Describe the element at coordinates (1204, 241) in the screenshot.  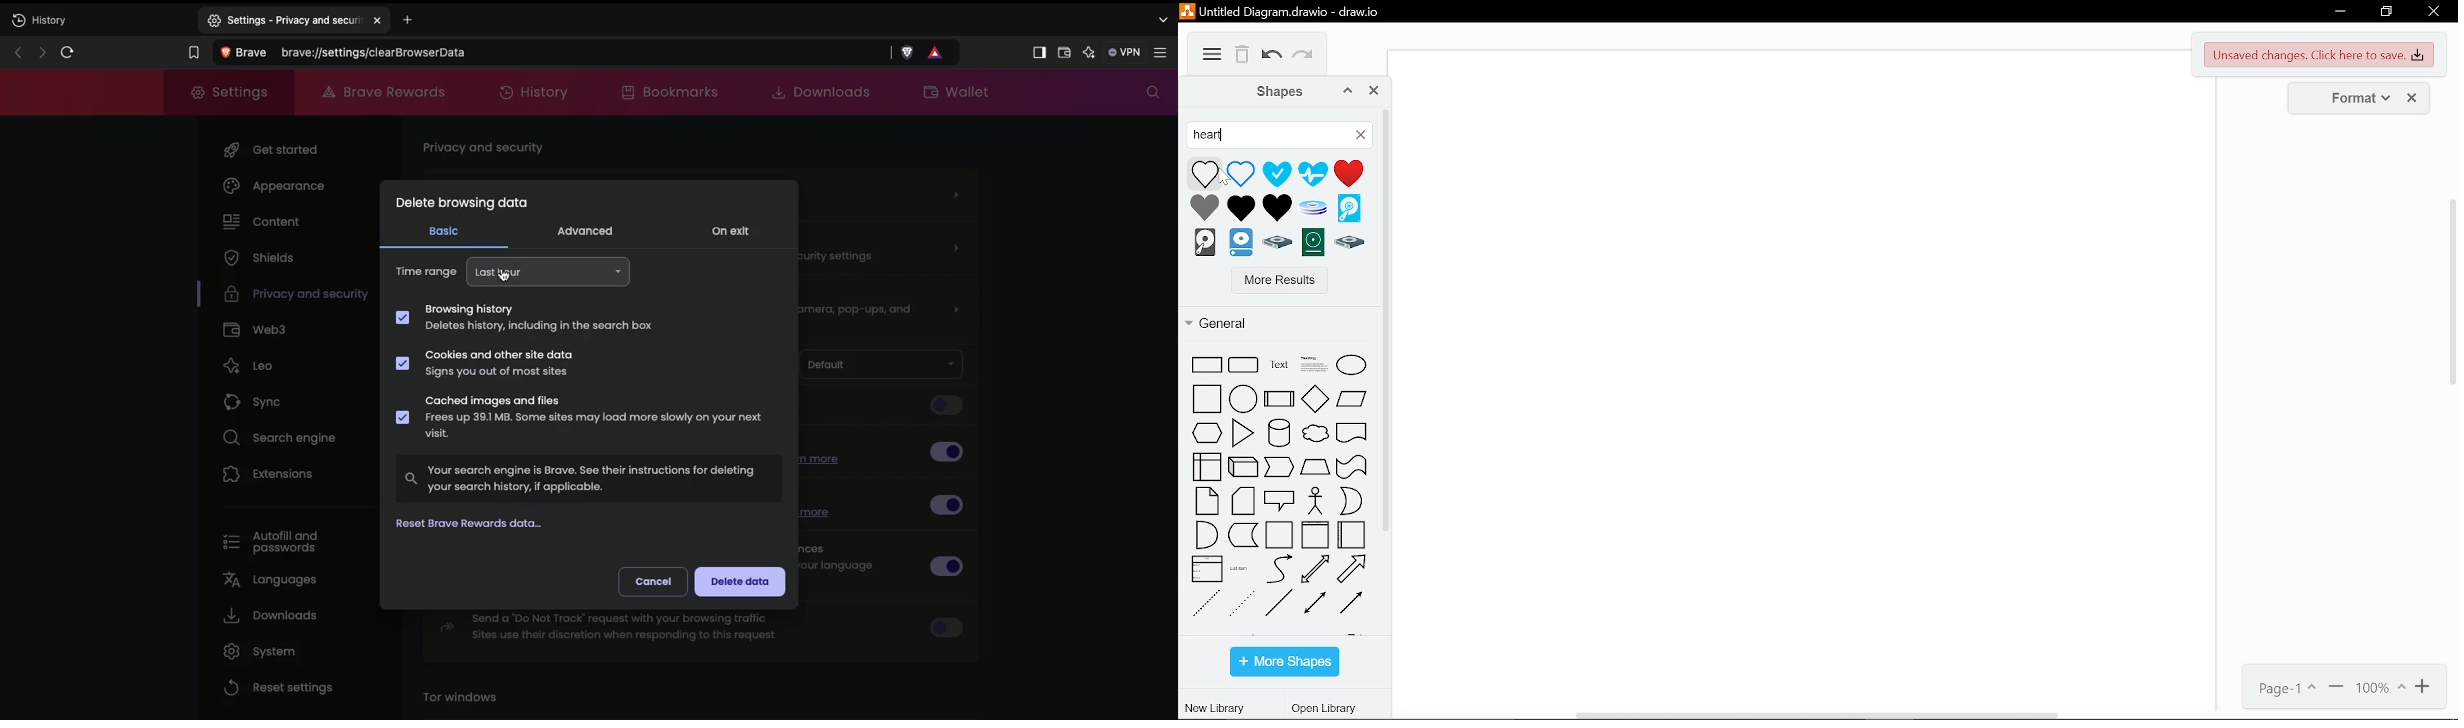
I see `hard disk` at that location.